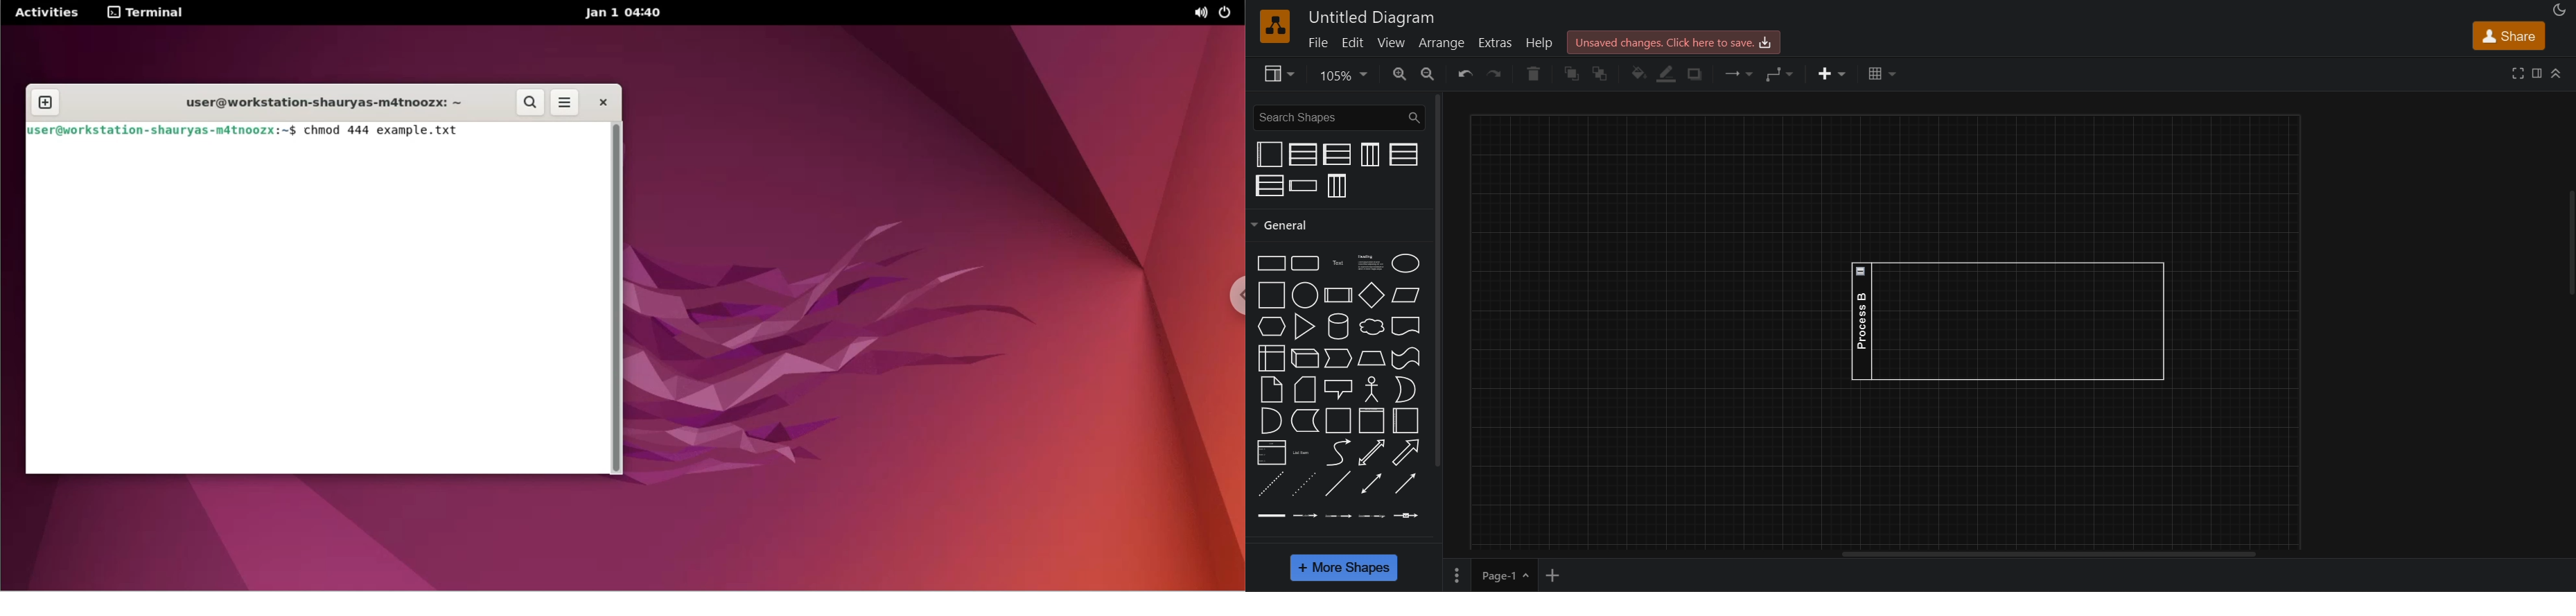  What do you see at coordinates (2046, 555) in the screenshot?
I see `horizontal scroll bar` at bounding box center [2046, 555].